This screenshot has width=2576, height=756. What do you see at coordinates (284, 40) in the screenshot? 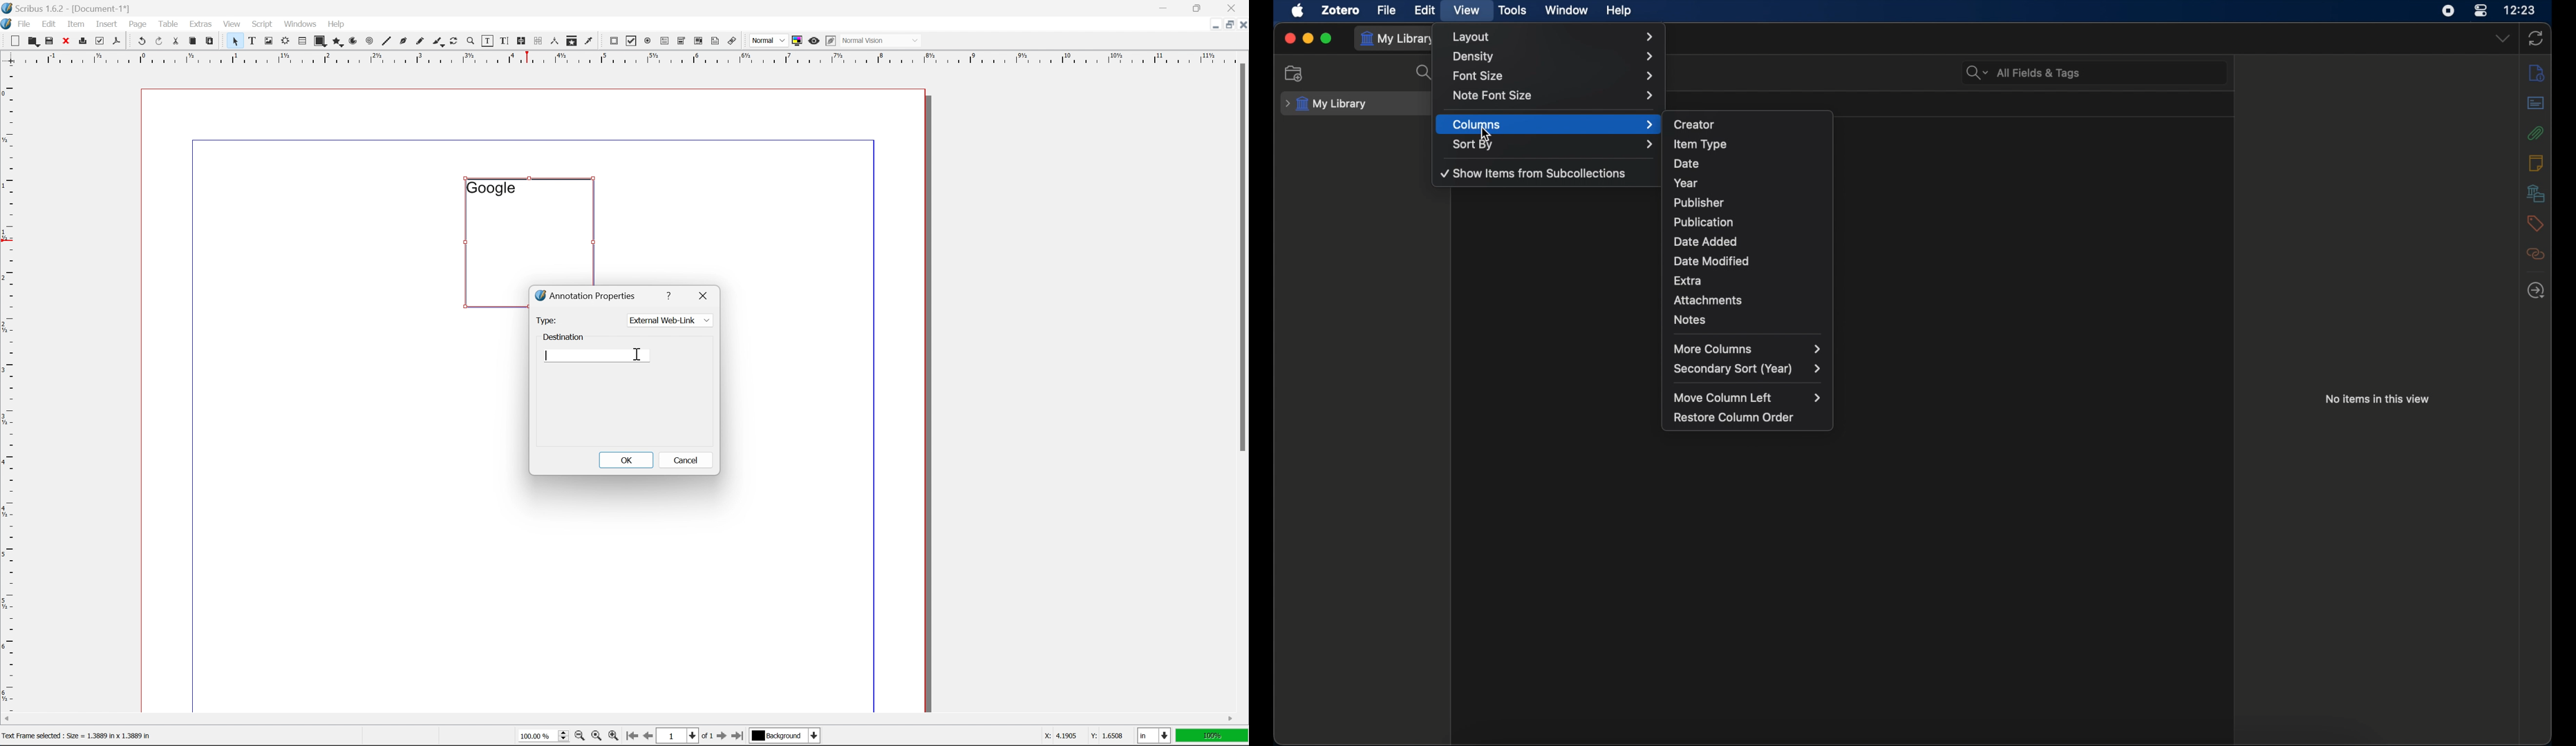
I see `render frame` at bounding box center [284, 40].